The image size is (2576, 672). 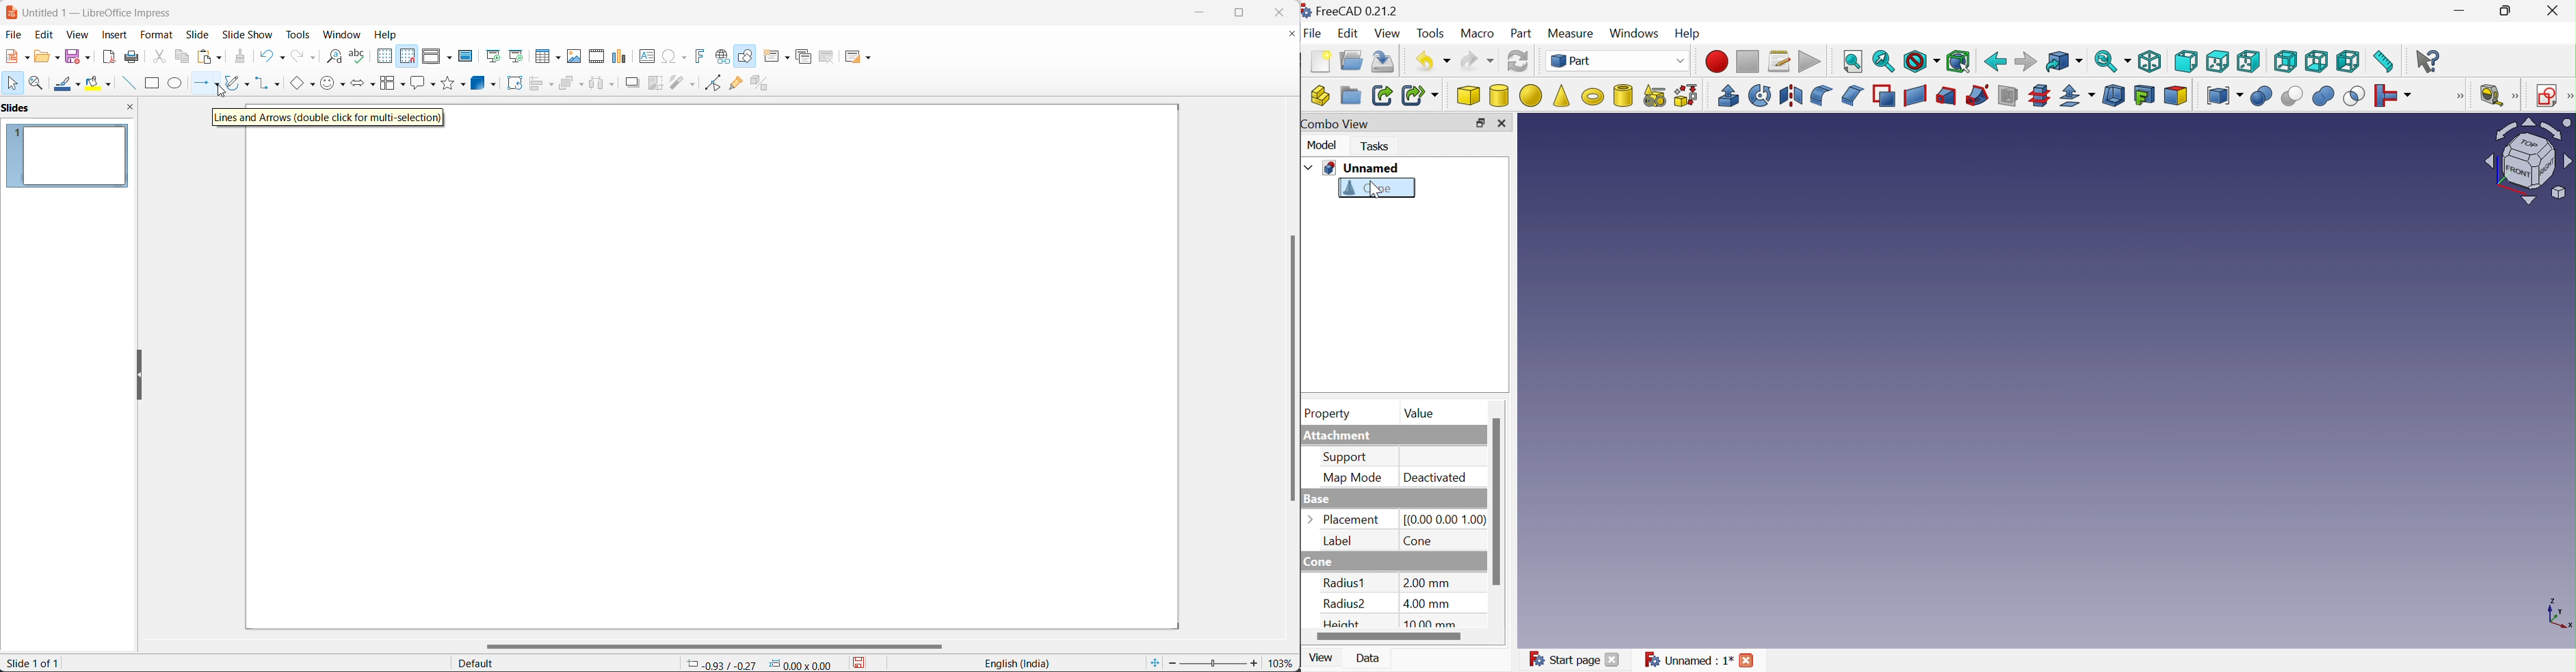 I want to click on slide show, so click(x=245, y=35).